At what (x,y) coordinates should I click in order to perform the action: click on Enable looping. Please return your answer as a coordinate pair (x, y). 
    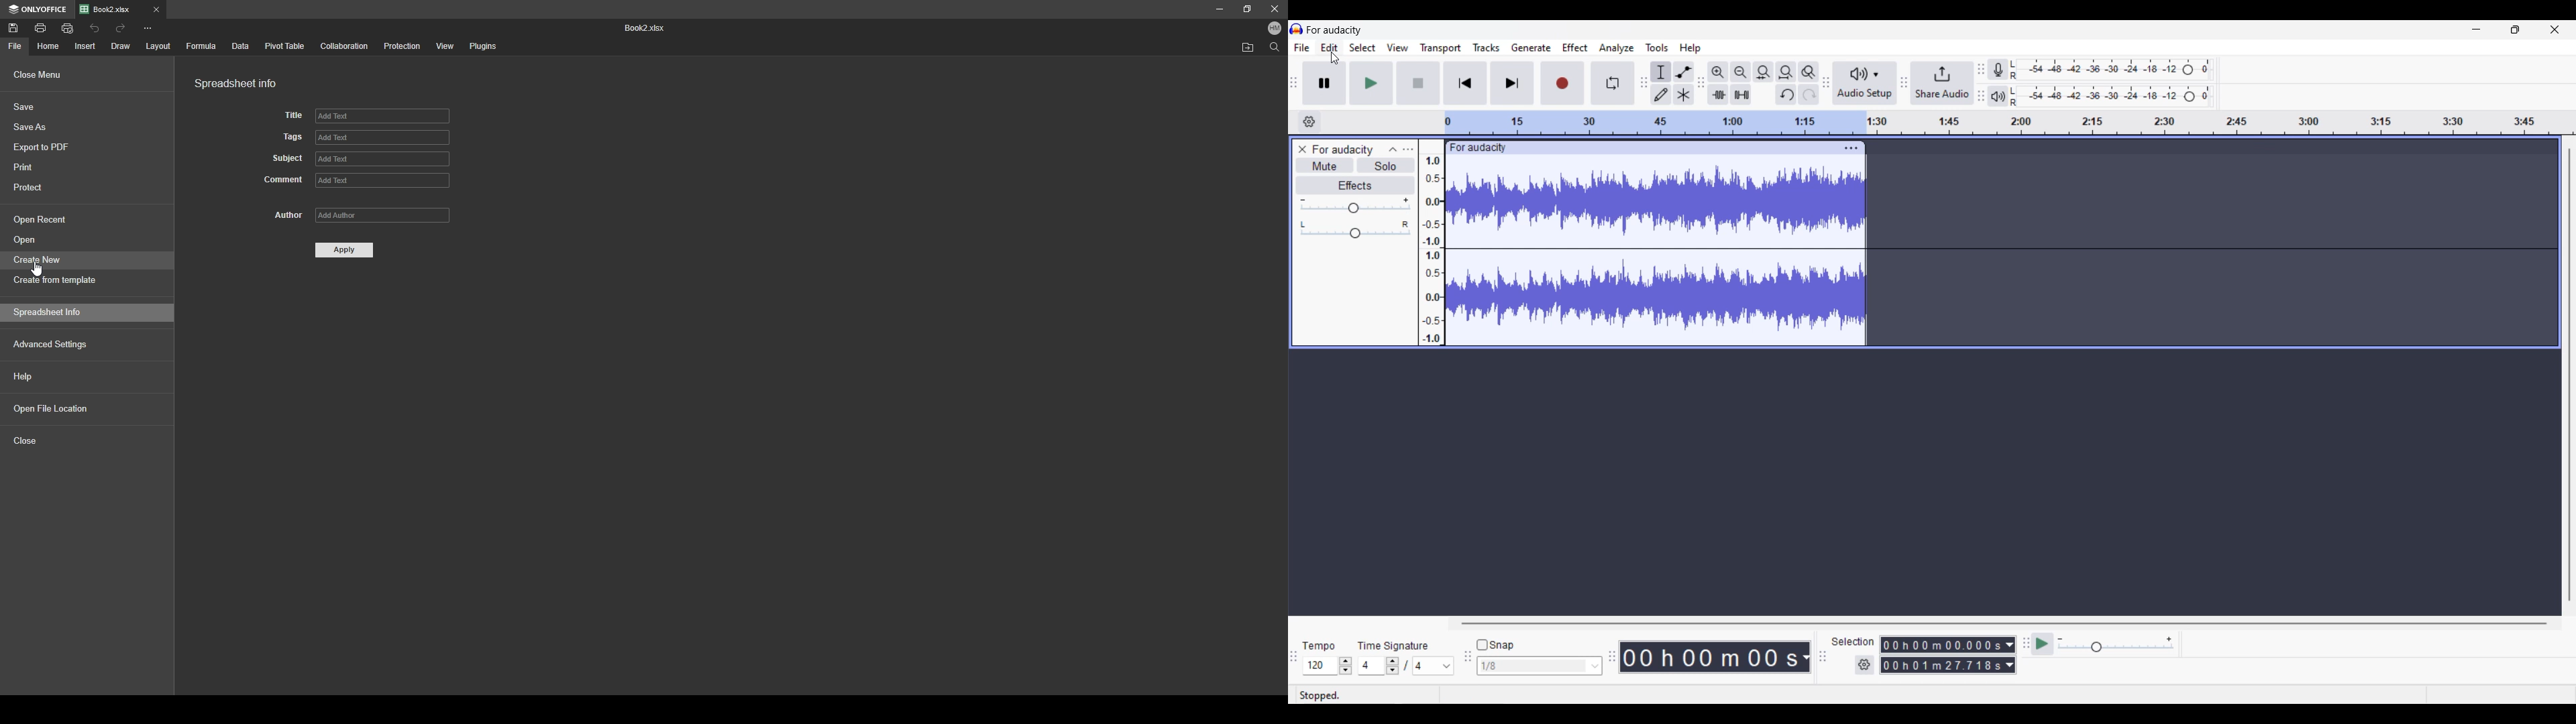
    Looking at the image, I should click on (1613, 83).